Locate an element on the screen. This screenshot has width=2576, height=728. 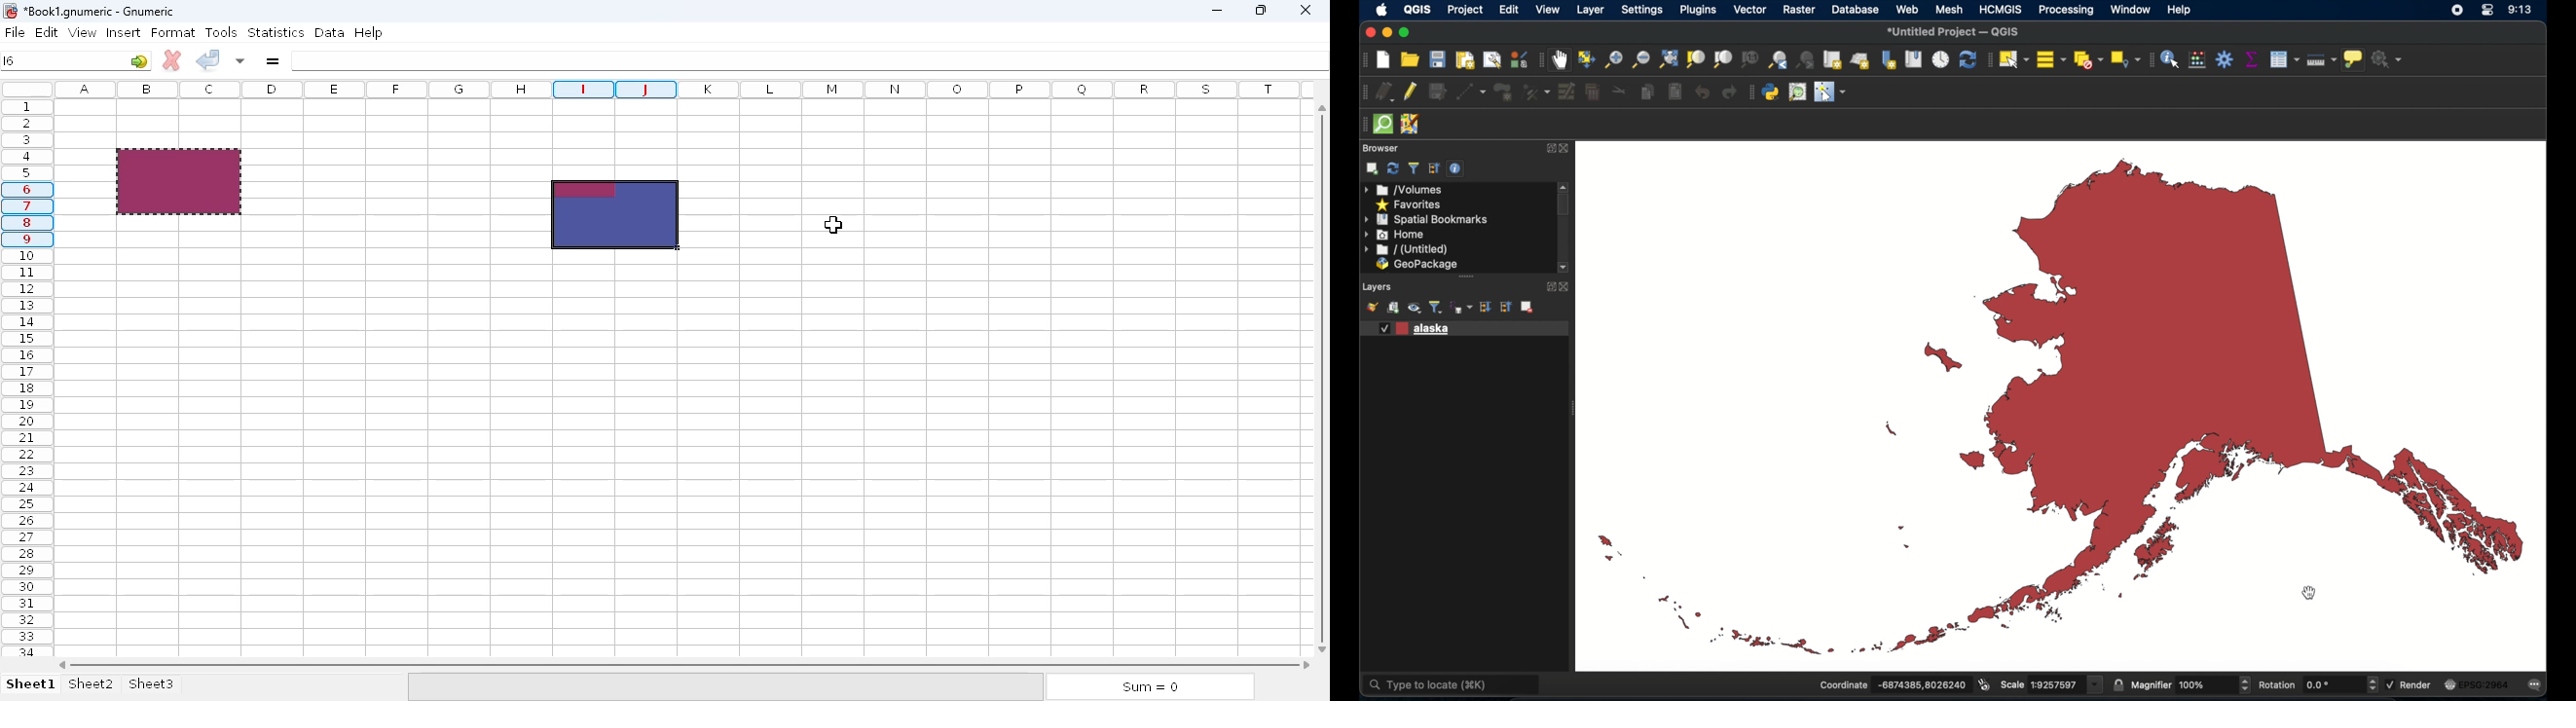
view is located at coordinates (1549, 9).